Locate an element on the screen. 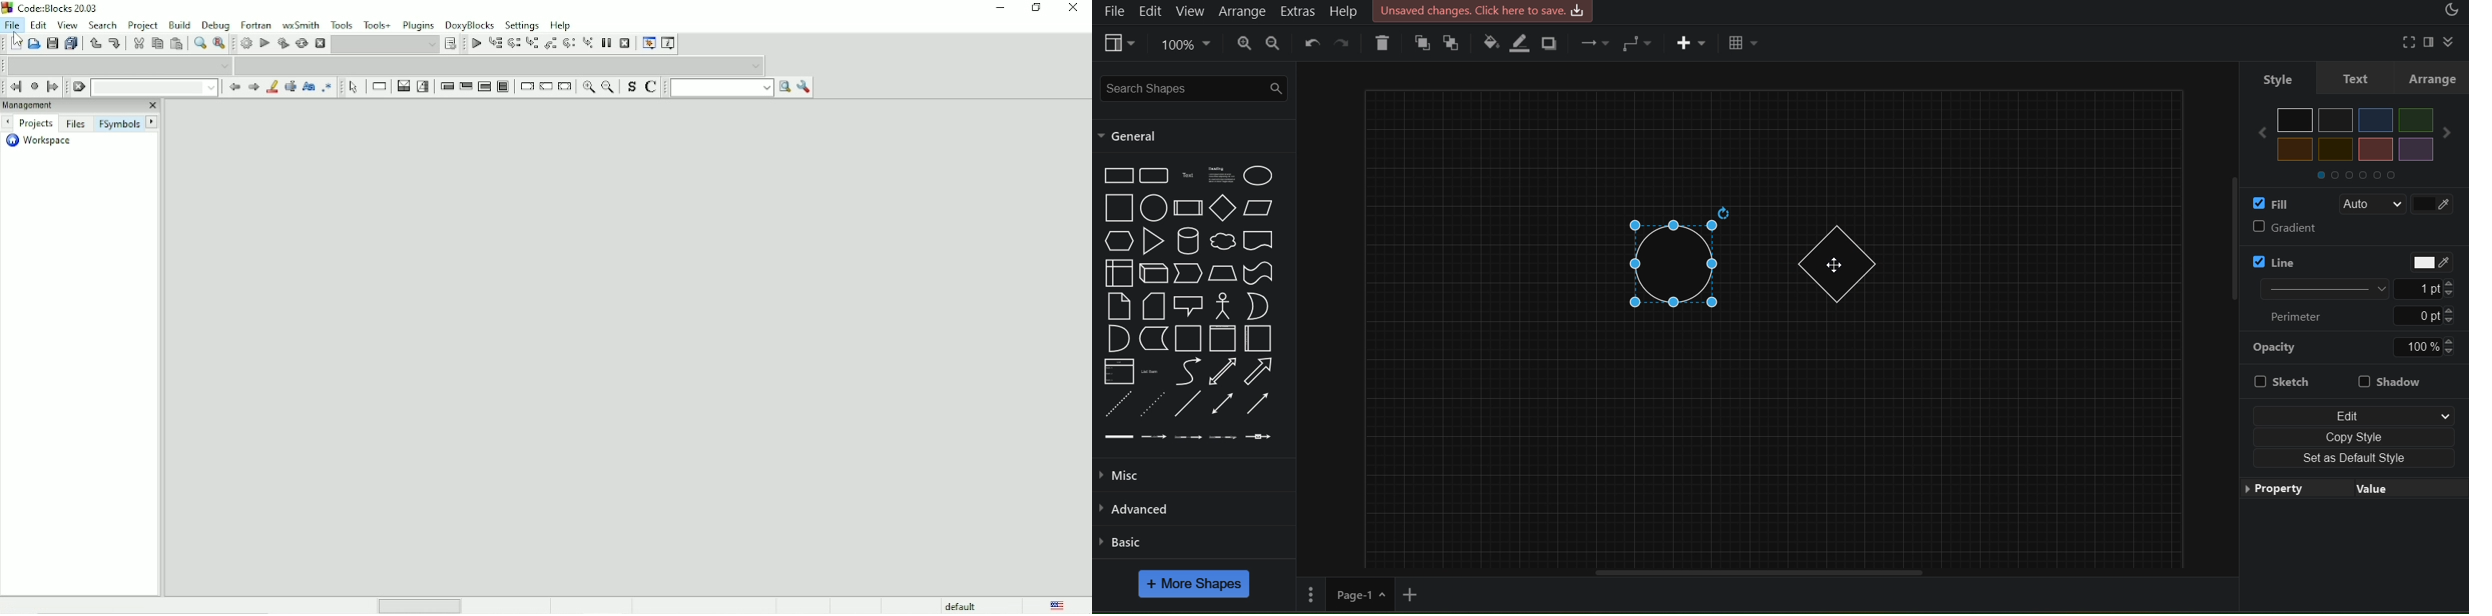 The image size is (2492, 616). Document is located at coordinates (1258, 241).